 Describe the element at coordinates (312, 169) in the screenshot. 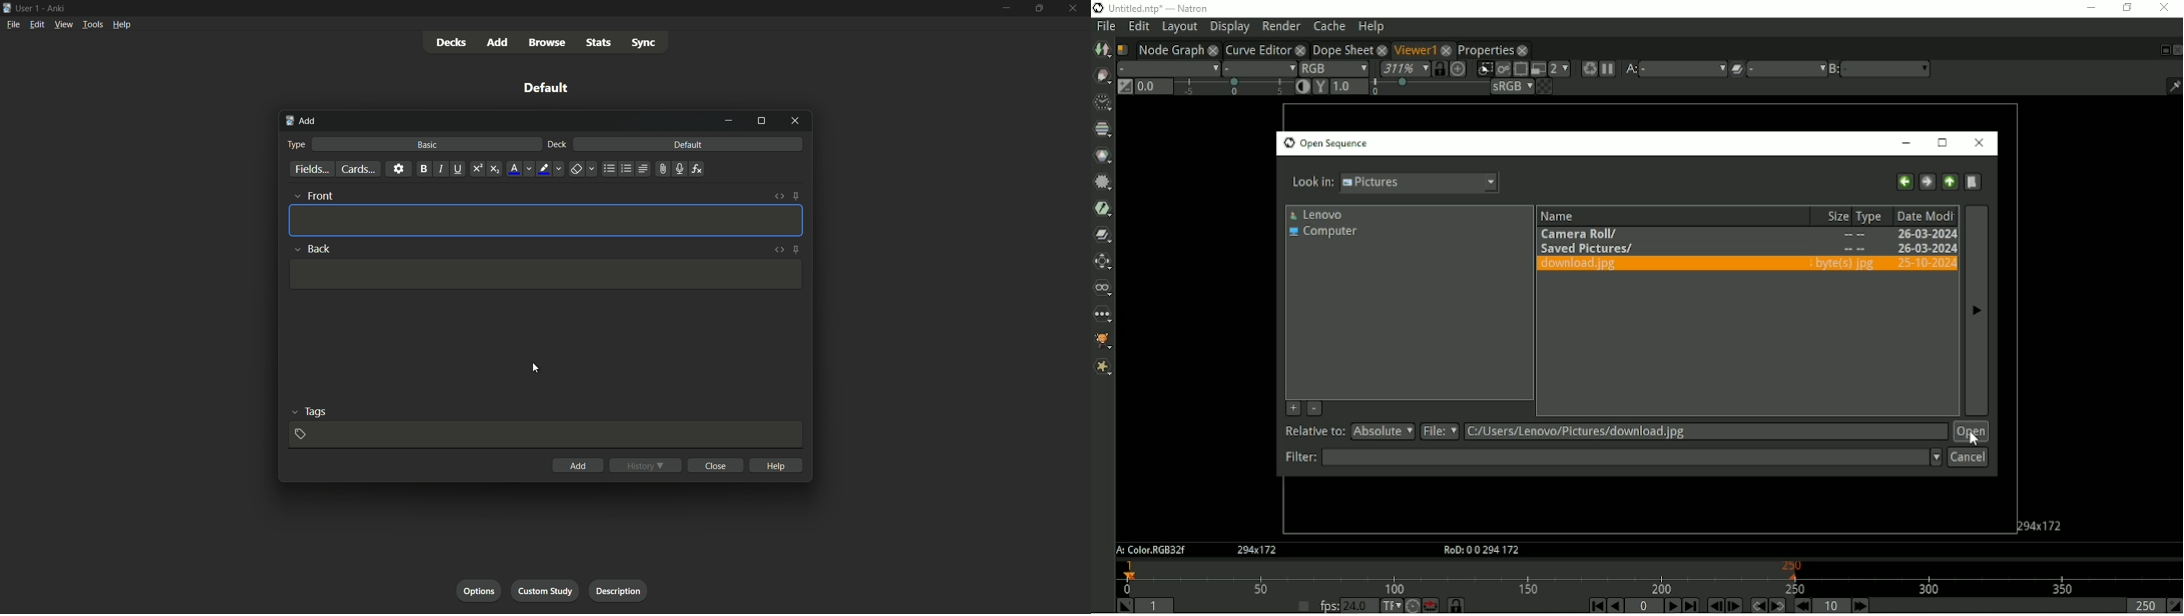

I see `fields` at that location.